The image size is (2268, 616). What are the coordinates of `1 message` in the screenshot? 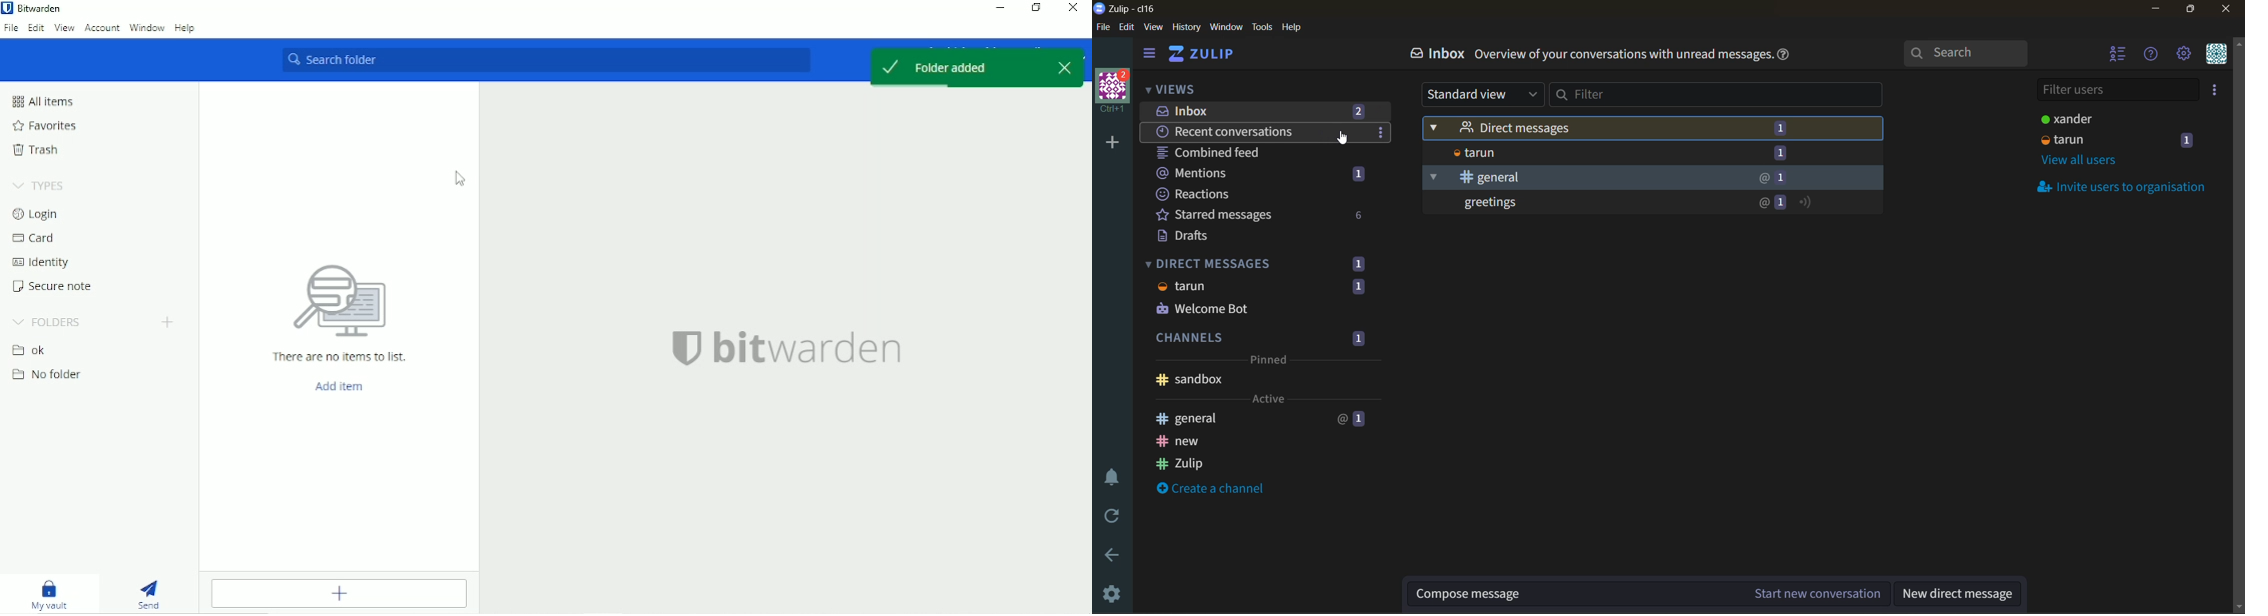 It's located at (1780, 153).